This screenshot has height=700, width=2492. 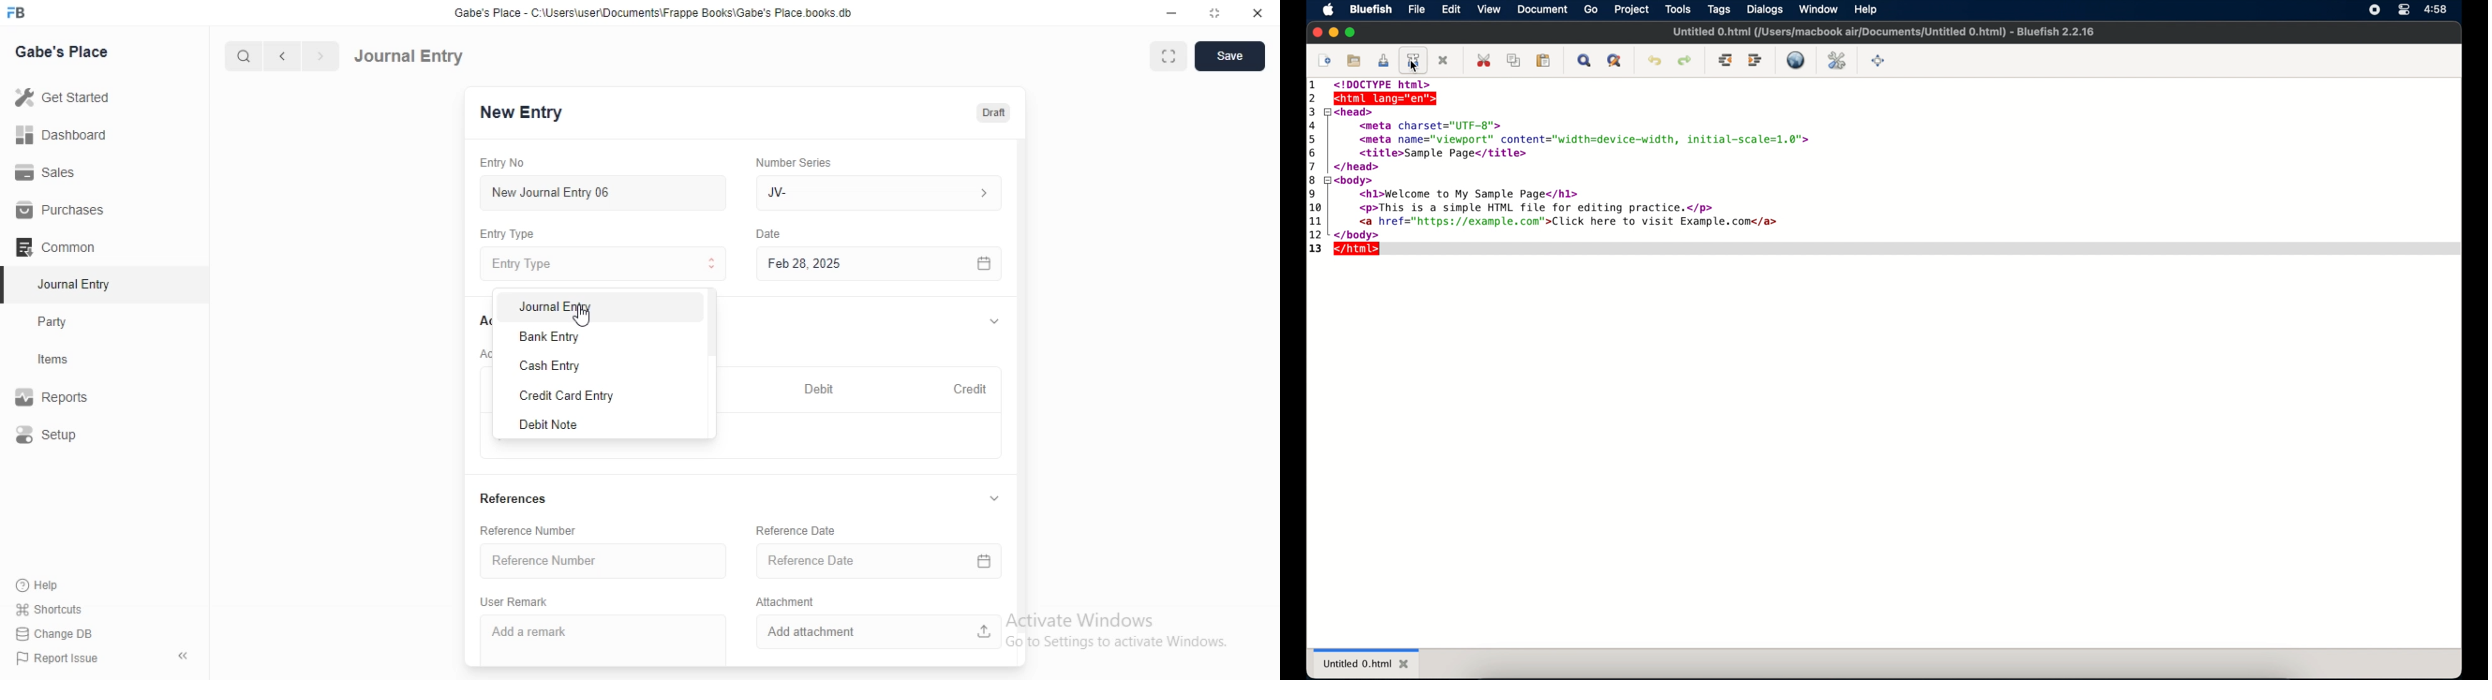 What do you see at coordinates (654, 13) in the screenshot?
I see `Gabe's Place - C\Users\userDocuments Frappe Books\Gabe's Place books db.` at bounding box center [654, 13].